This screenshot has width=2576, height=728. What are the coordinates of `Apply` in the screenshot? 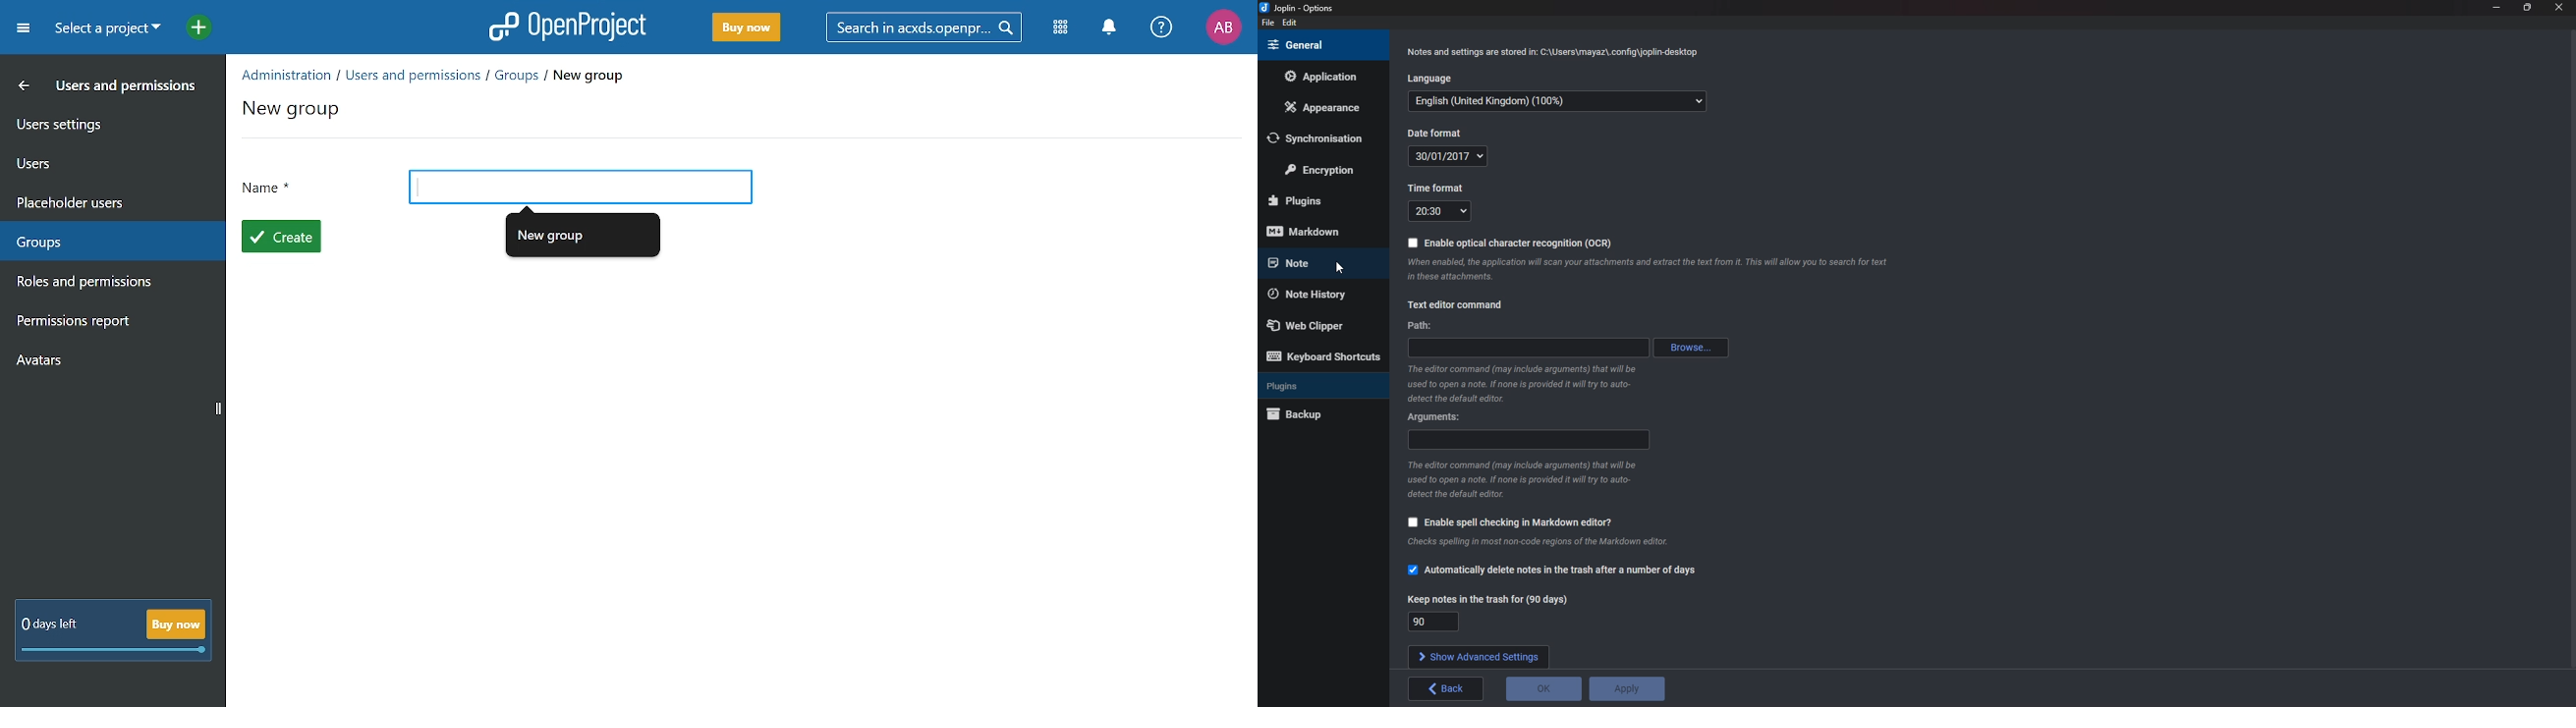 It's located at (1628, 689).